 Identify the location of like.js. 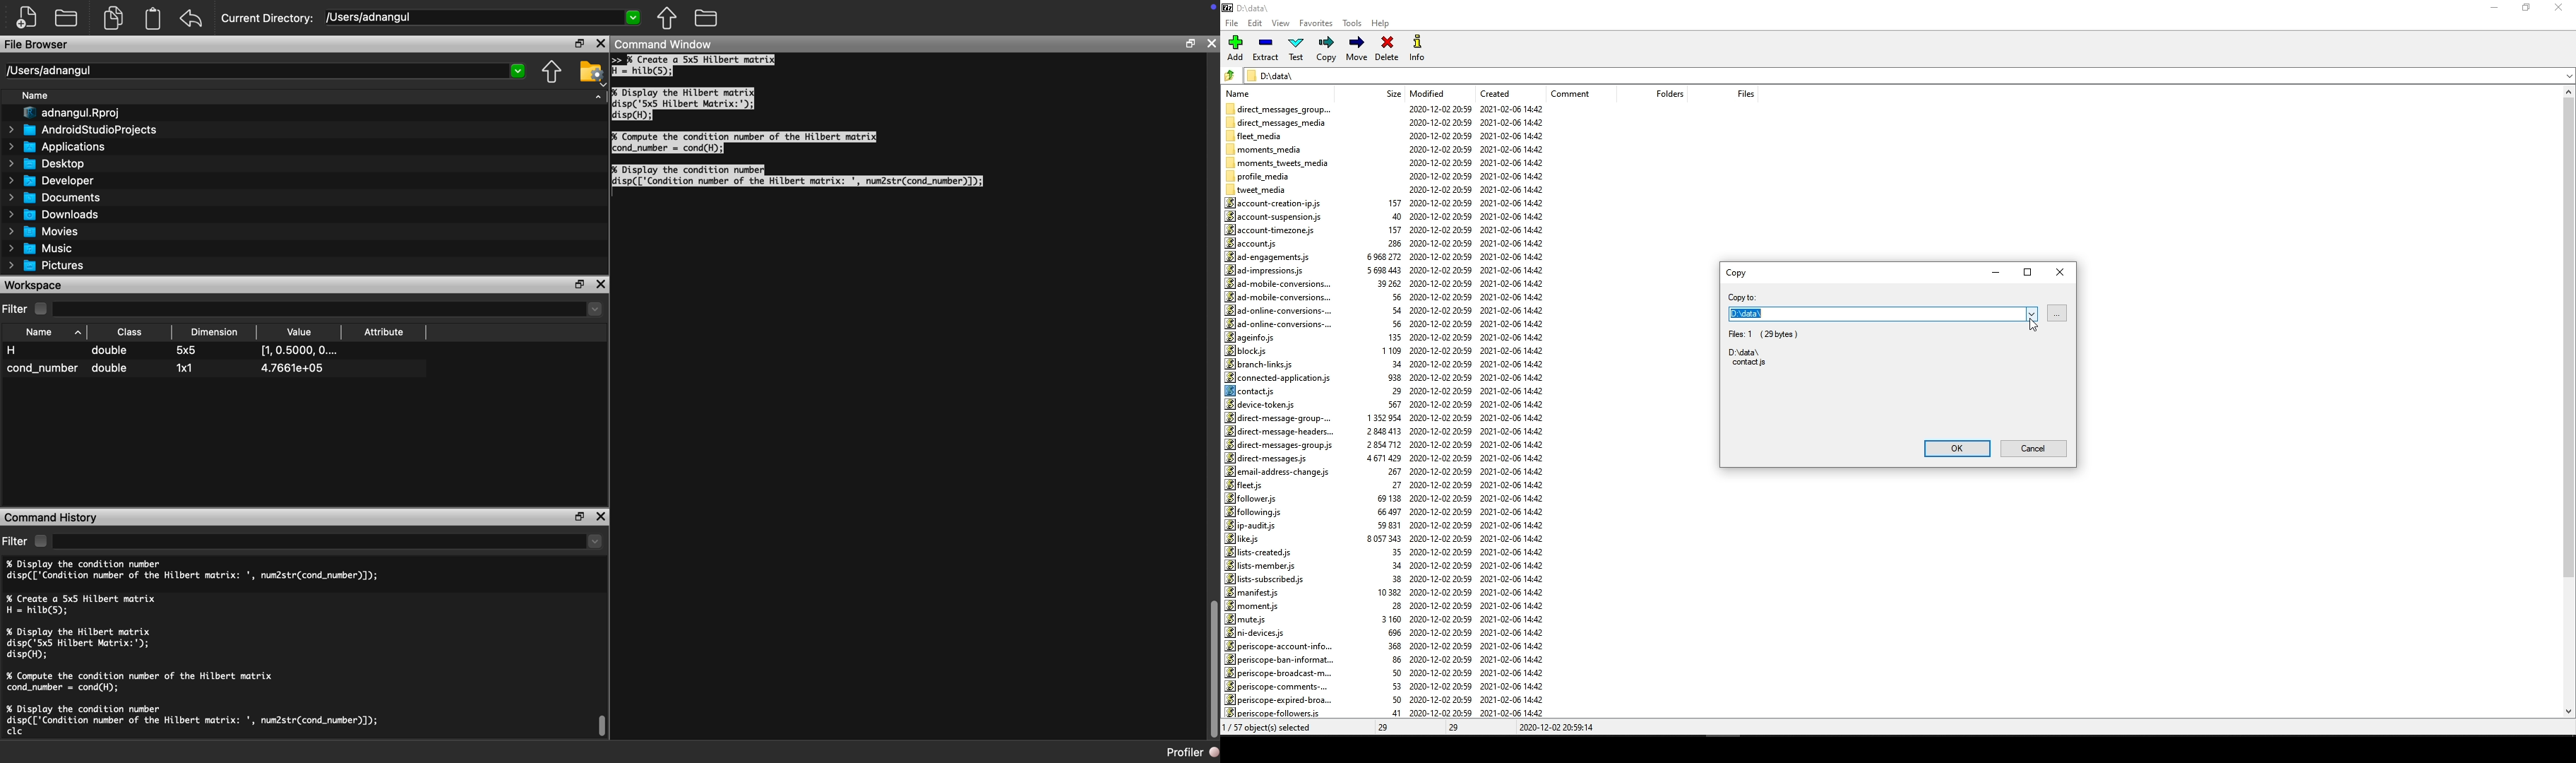
(1246, 539).